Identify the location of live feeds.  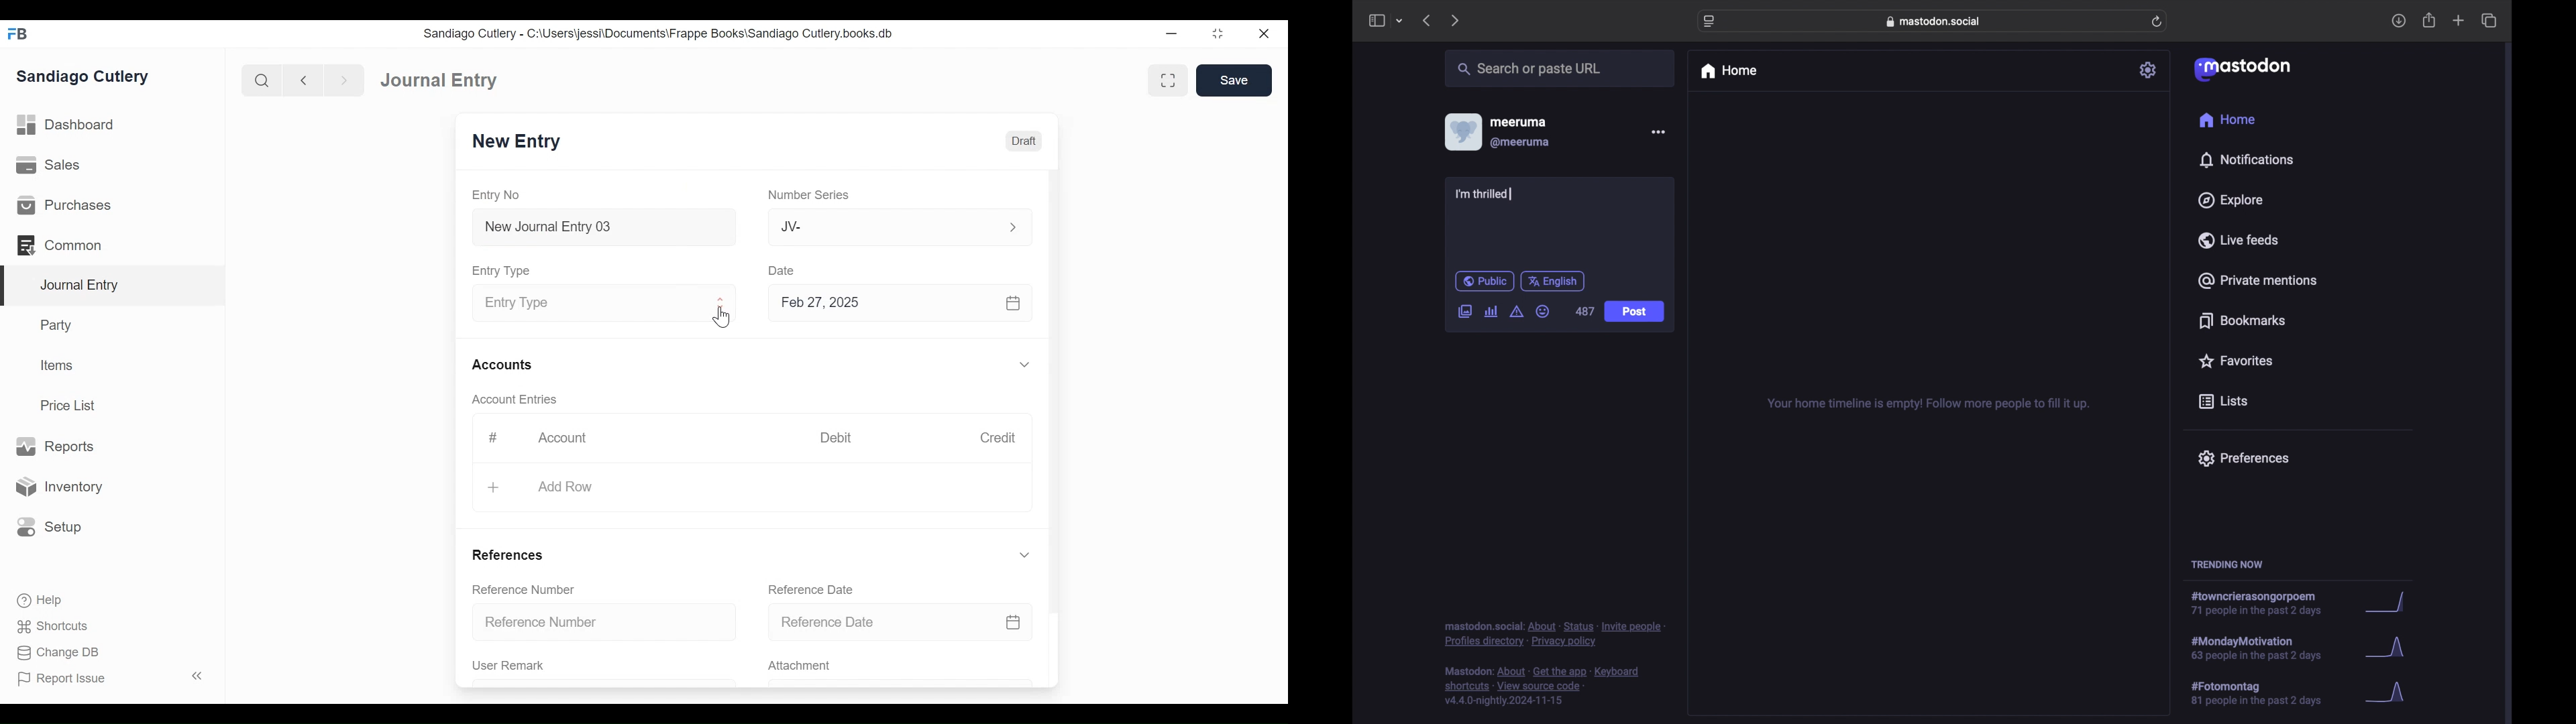
(2237, 239).